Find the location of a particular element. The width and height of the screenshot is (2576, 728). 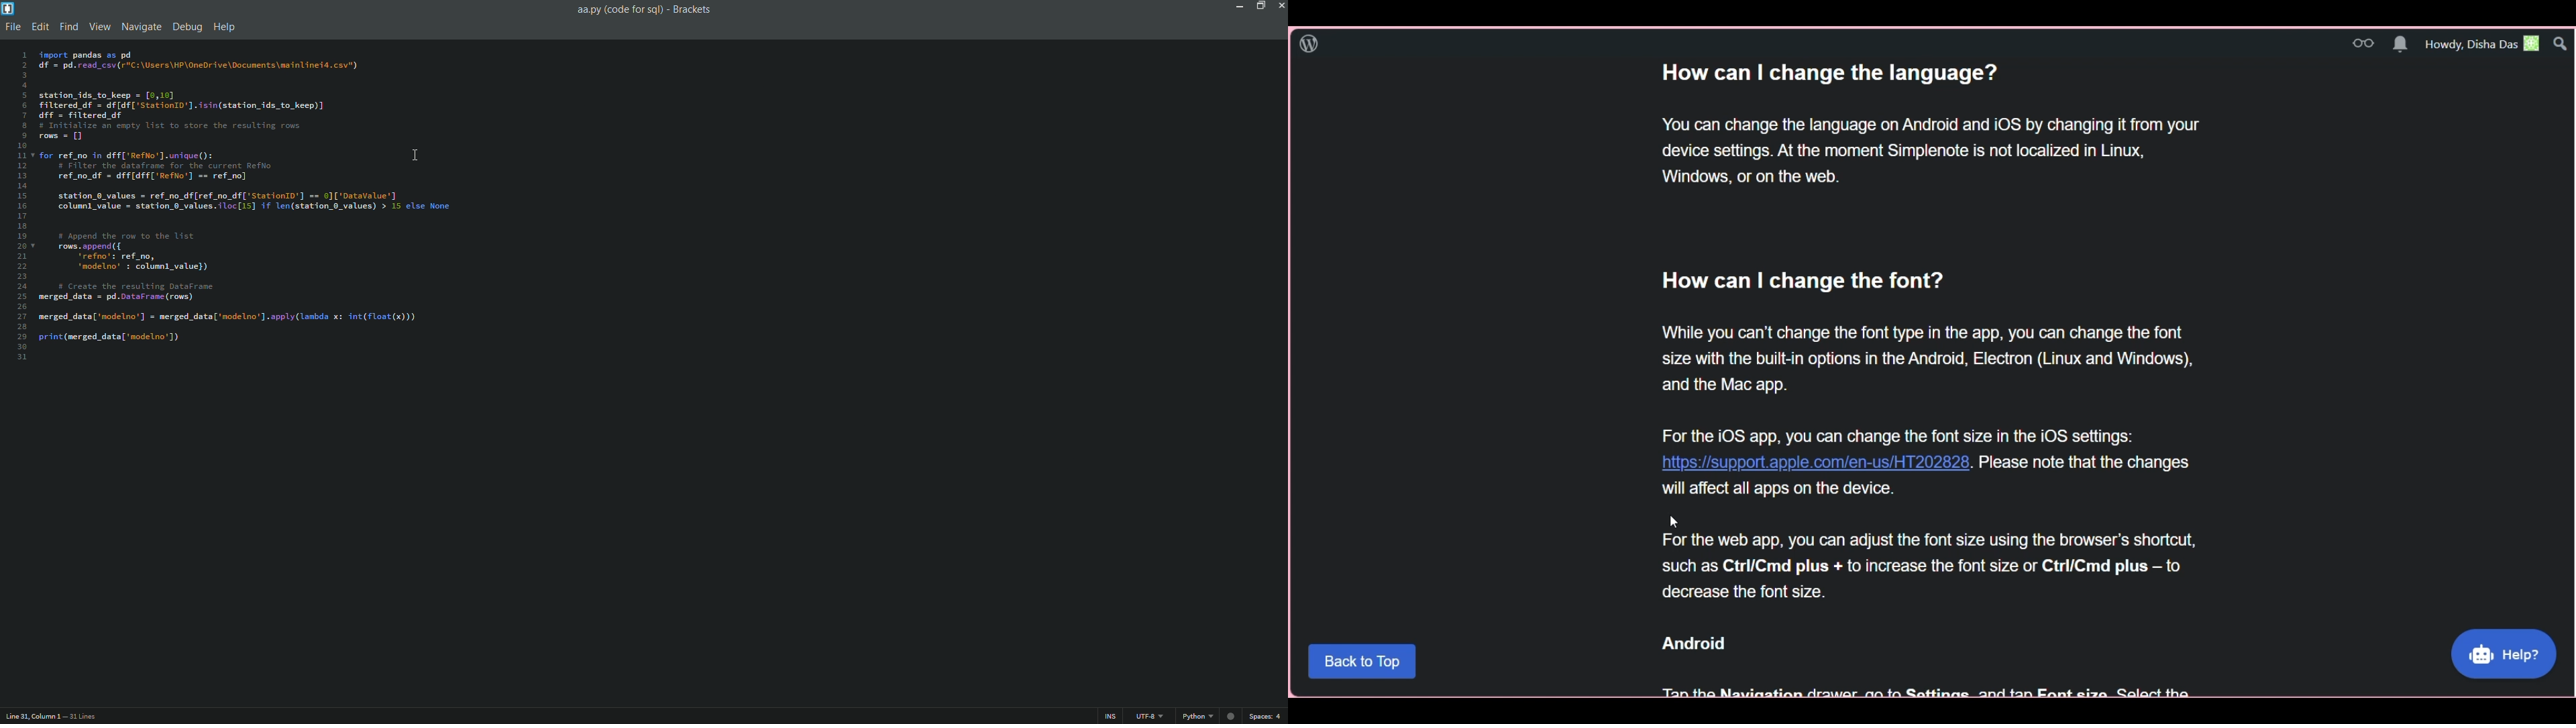

Text cursor is located at coordinates (412, 155).